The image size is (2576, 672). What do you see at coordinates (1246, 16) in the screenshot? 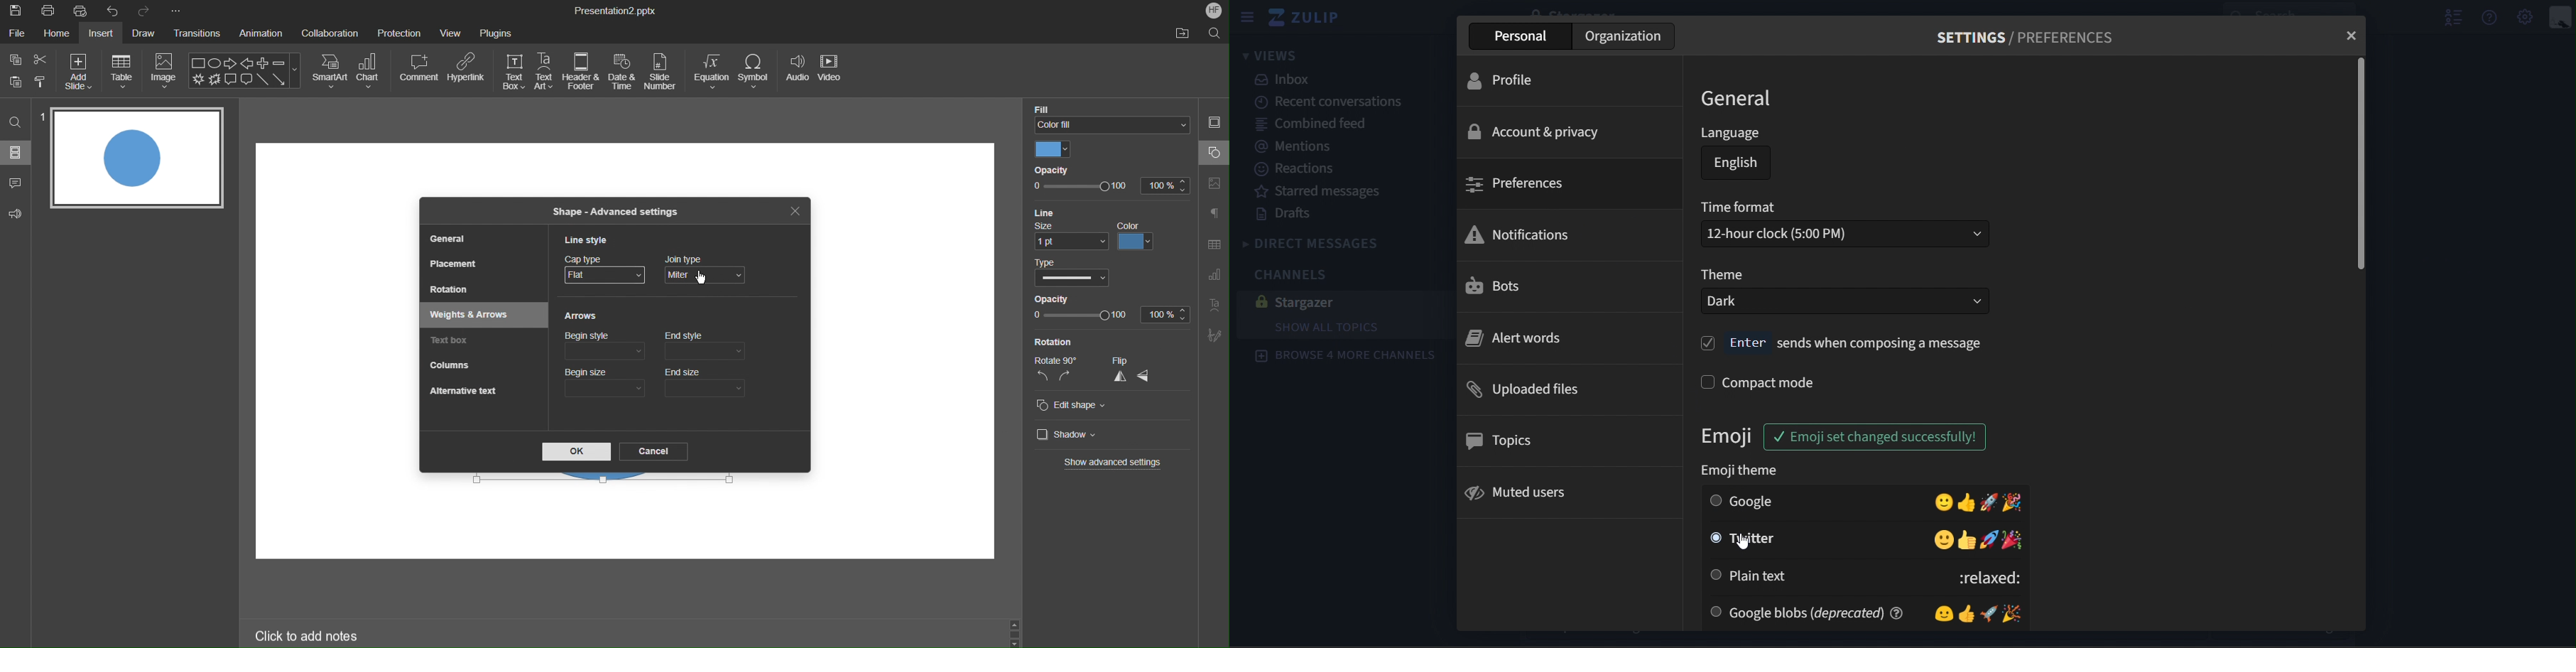
I see `hide sidebar` at bounding box center [1246, 16].